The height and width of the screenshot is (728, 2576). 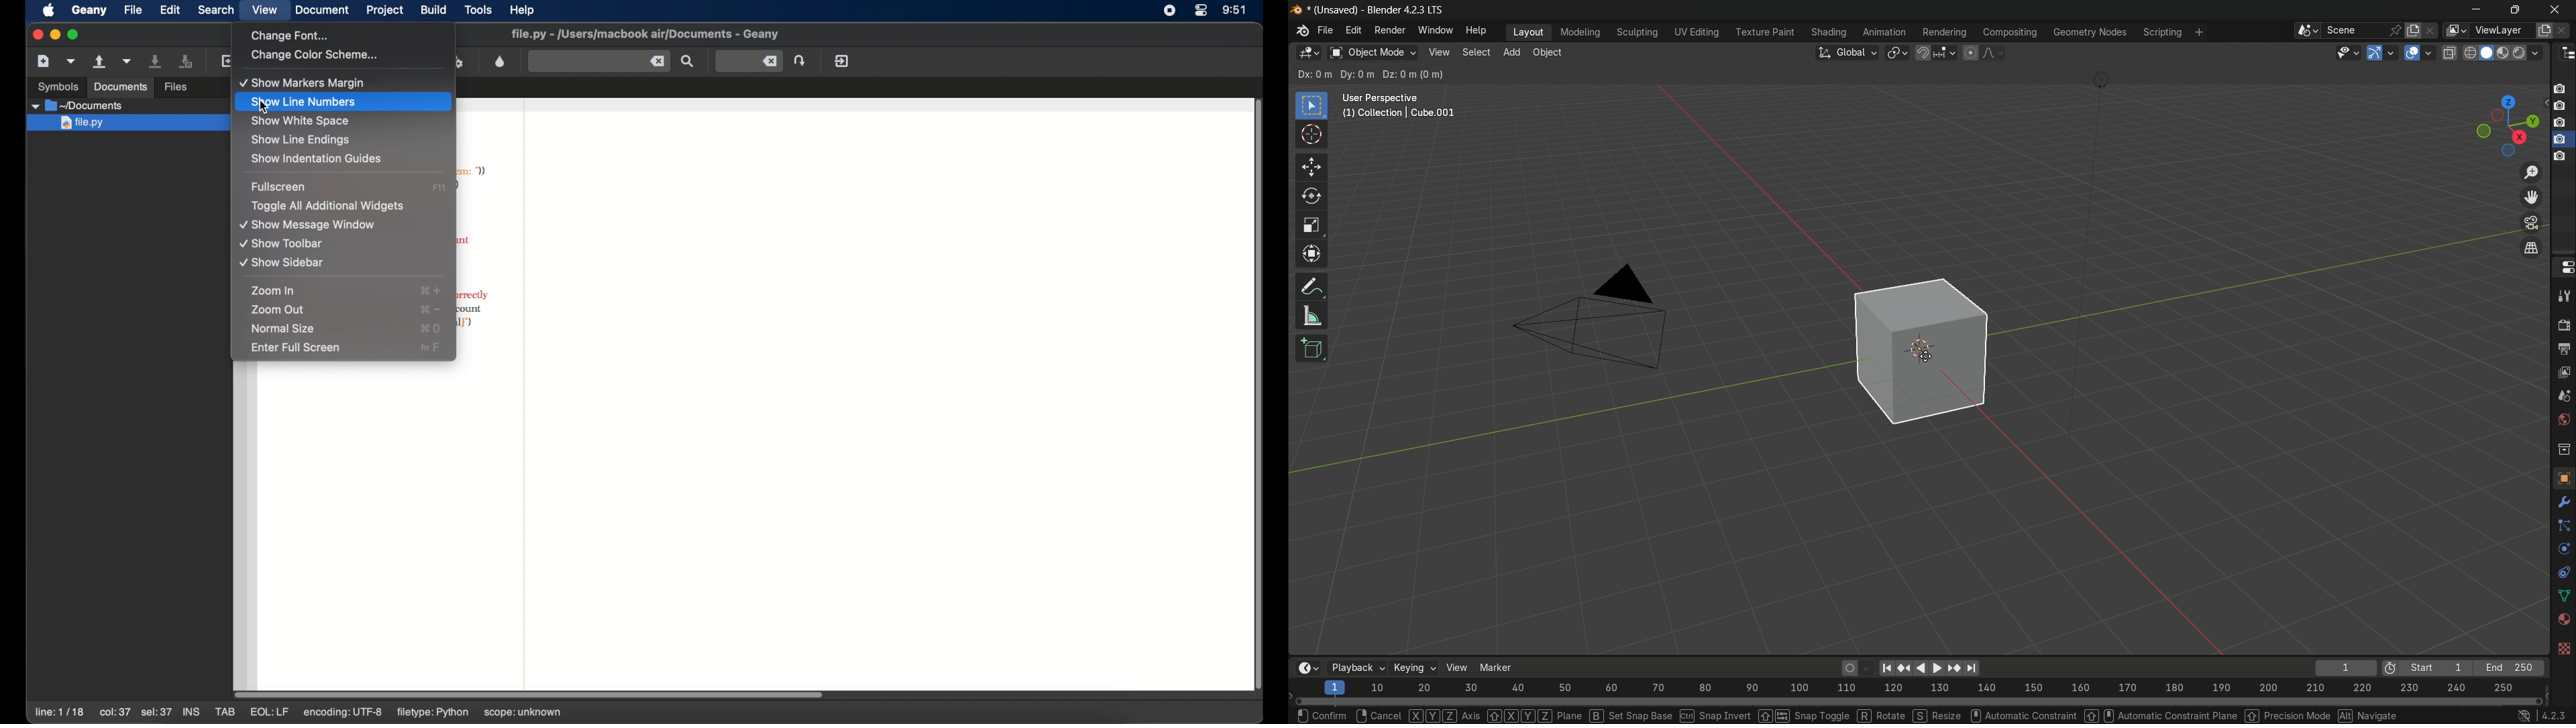 What do you see at coordinates (2561, 88) in the screenshot?
I see `Icon1 ` at bounding box center [2561, 88].